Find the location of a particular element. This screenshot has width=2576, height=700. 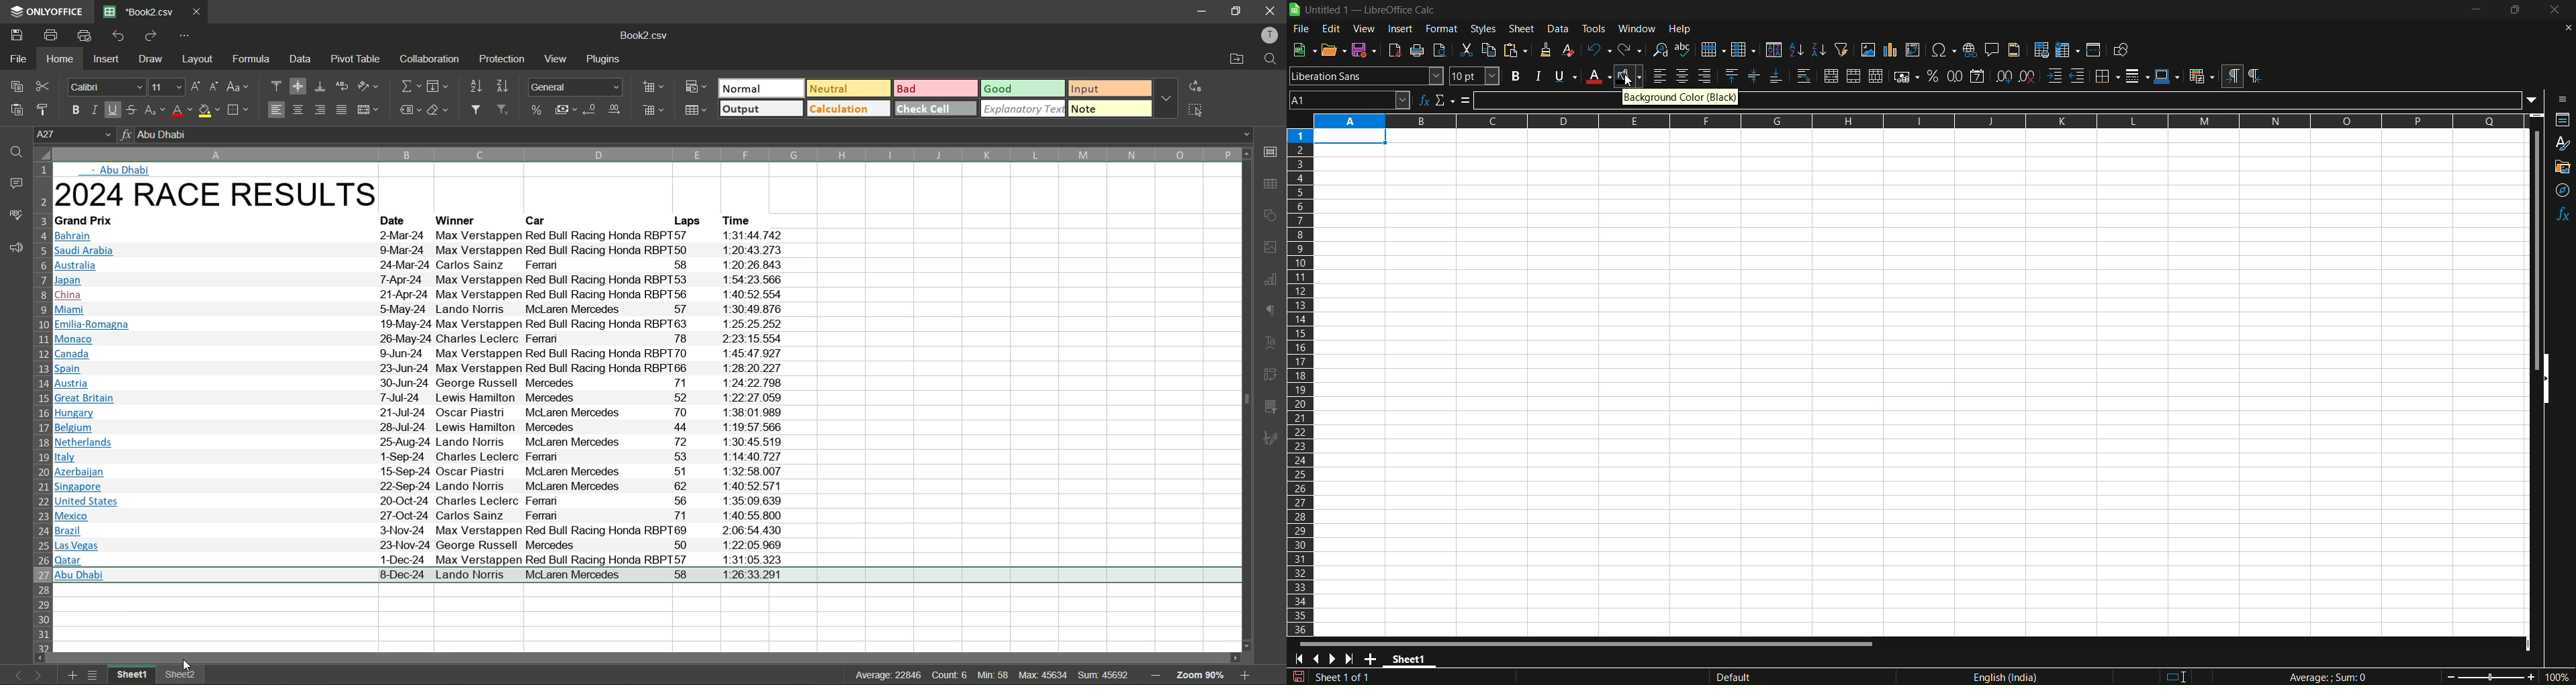

zoom factor is located at coordinates (2503, 676).